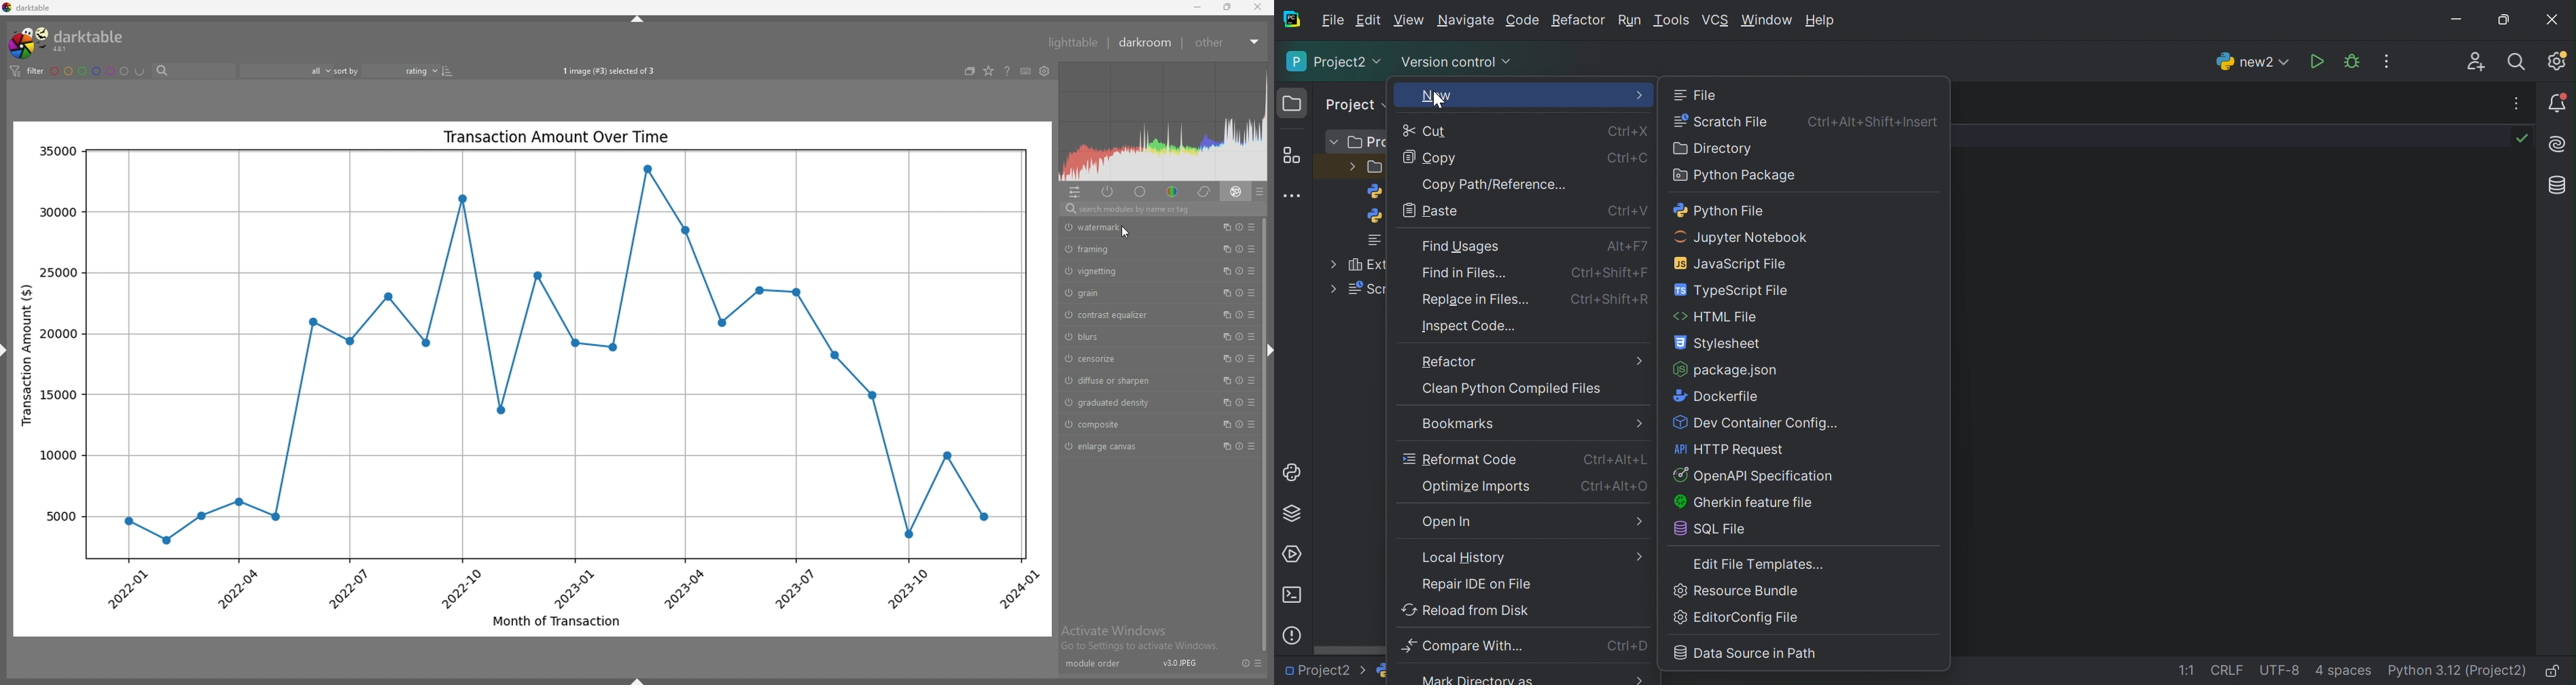 The image size is (2576, 700). What do you see at coordinates (1239, 249) in the screenshot?
I see `reset` at bounding box center [1239, 249].